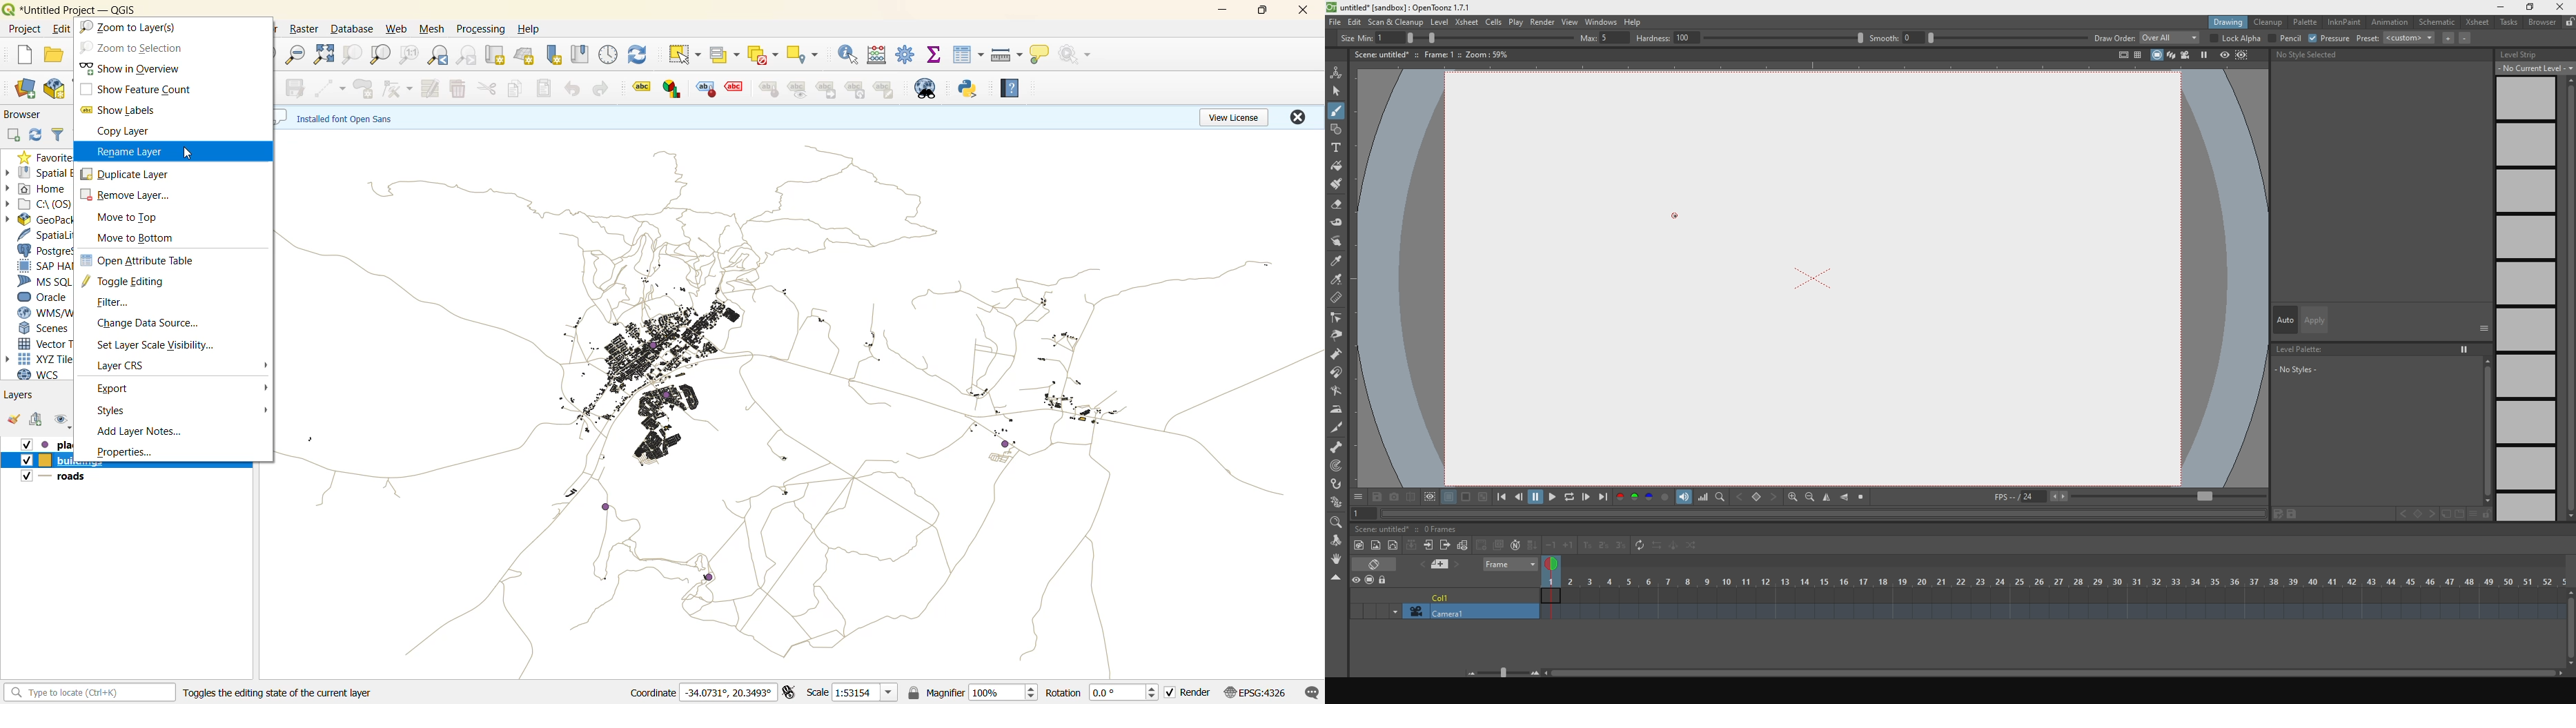 The width and height of the screenshot is (2576, 728). What do you see at coordinates (43, 329) in the screenshot?
I see `scenes` at bounding box center [43, 329].